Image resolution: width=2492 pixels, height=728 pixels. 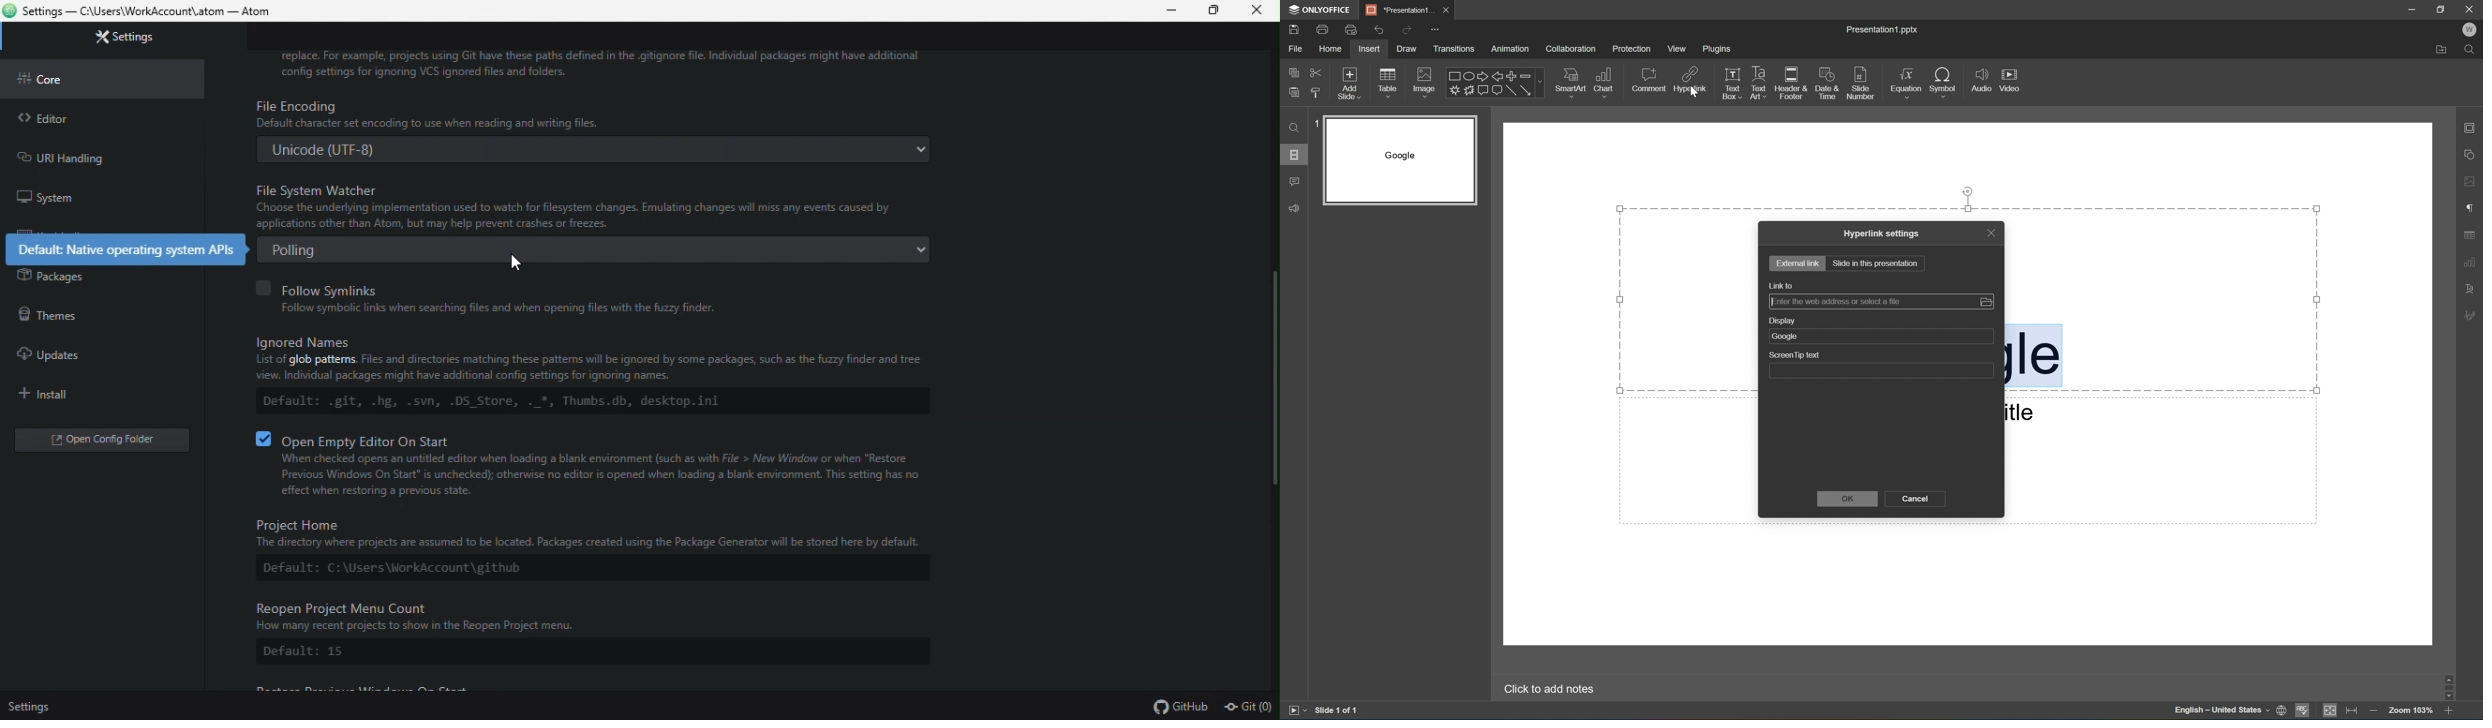 I want to click on Close, so click(x=1991, y=232).